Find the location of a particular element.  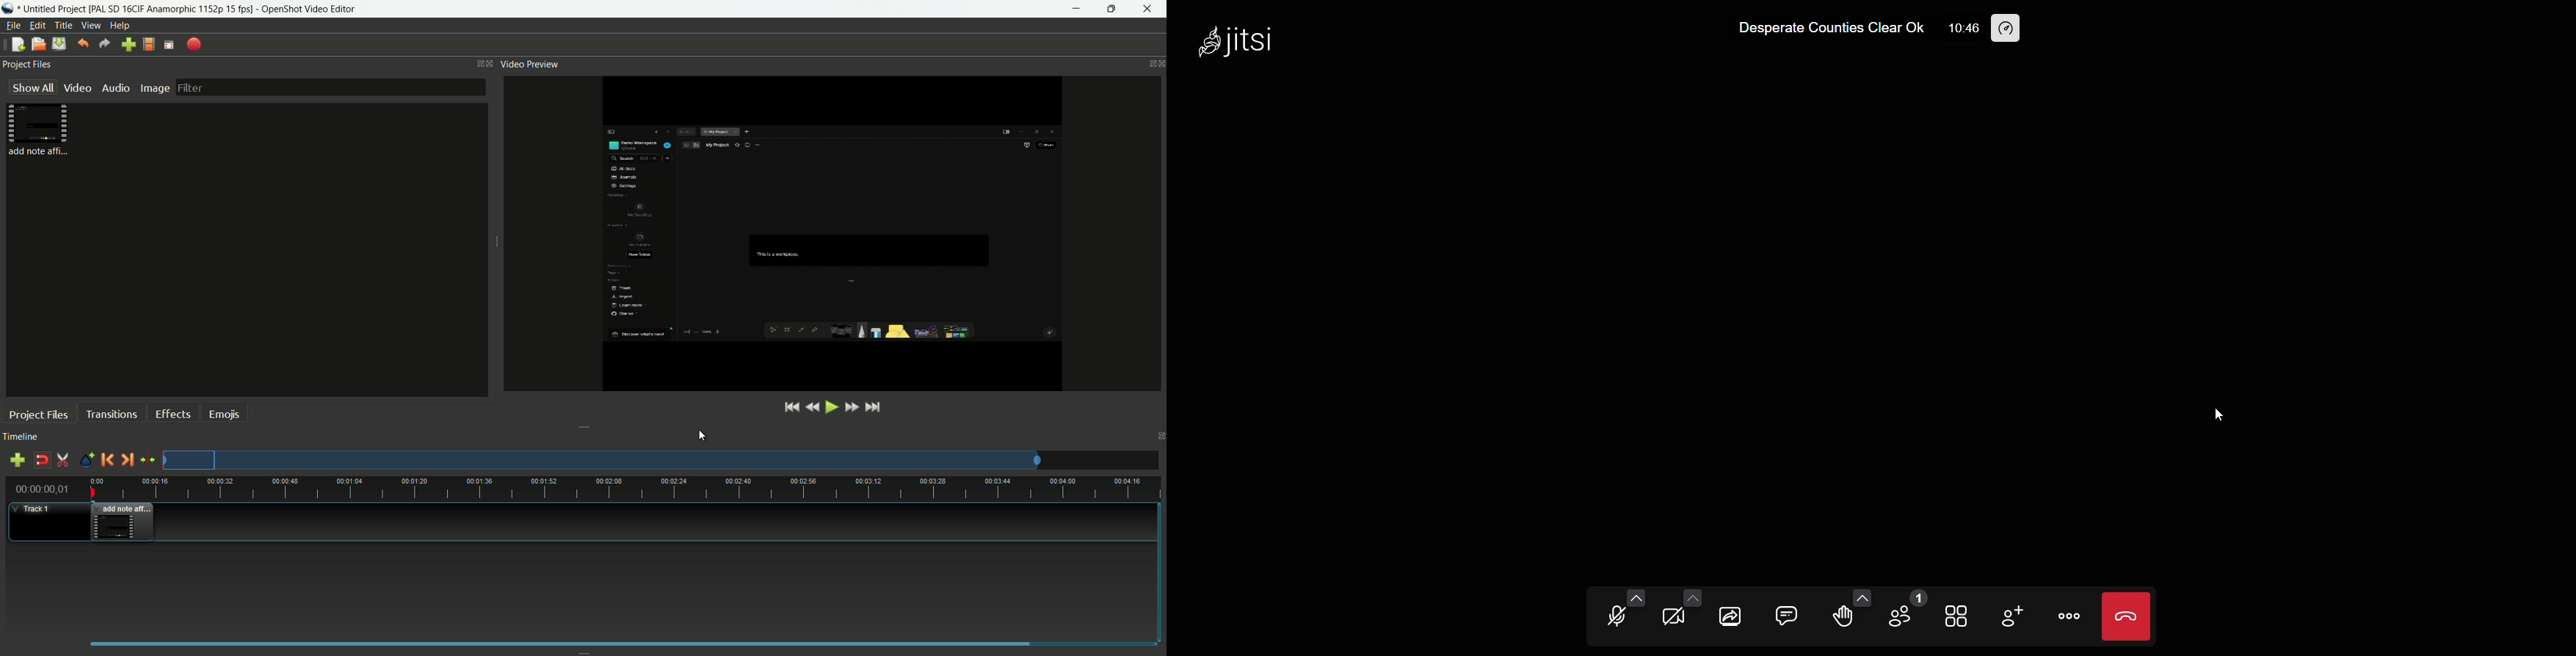

leave meeting is located at coordinates (2127, 616).